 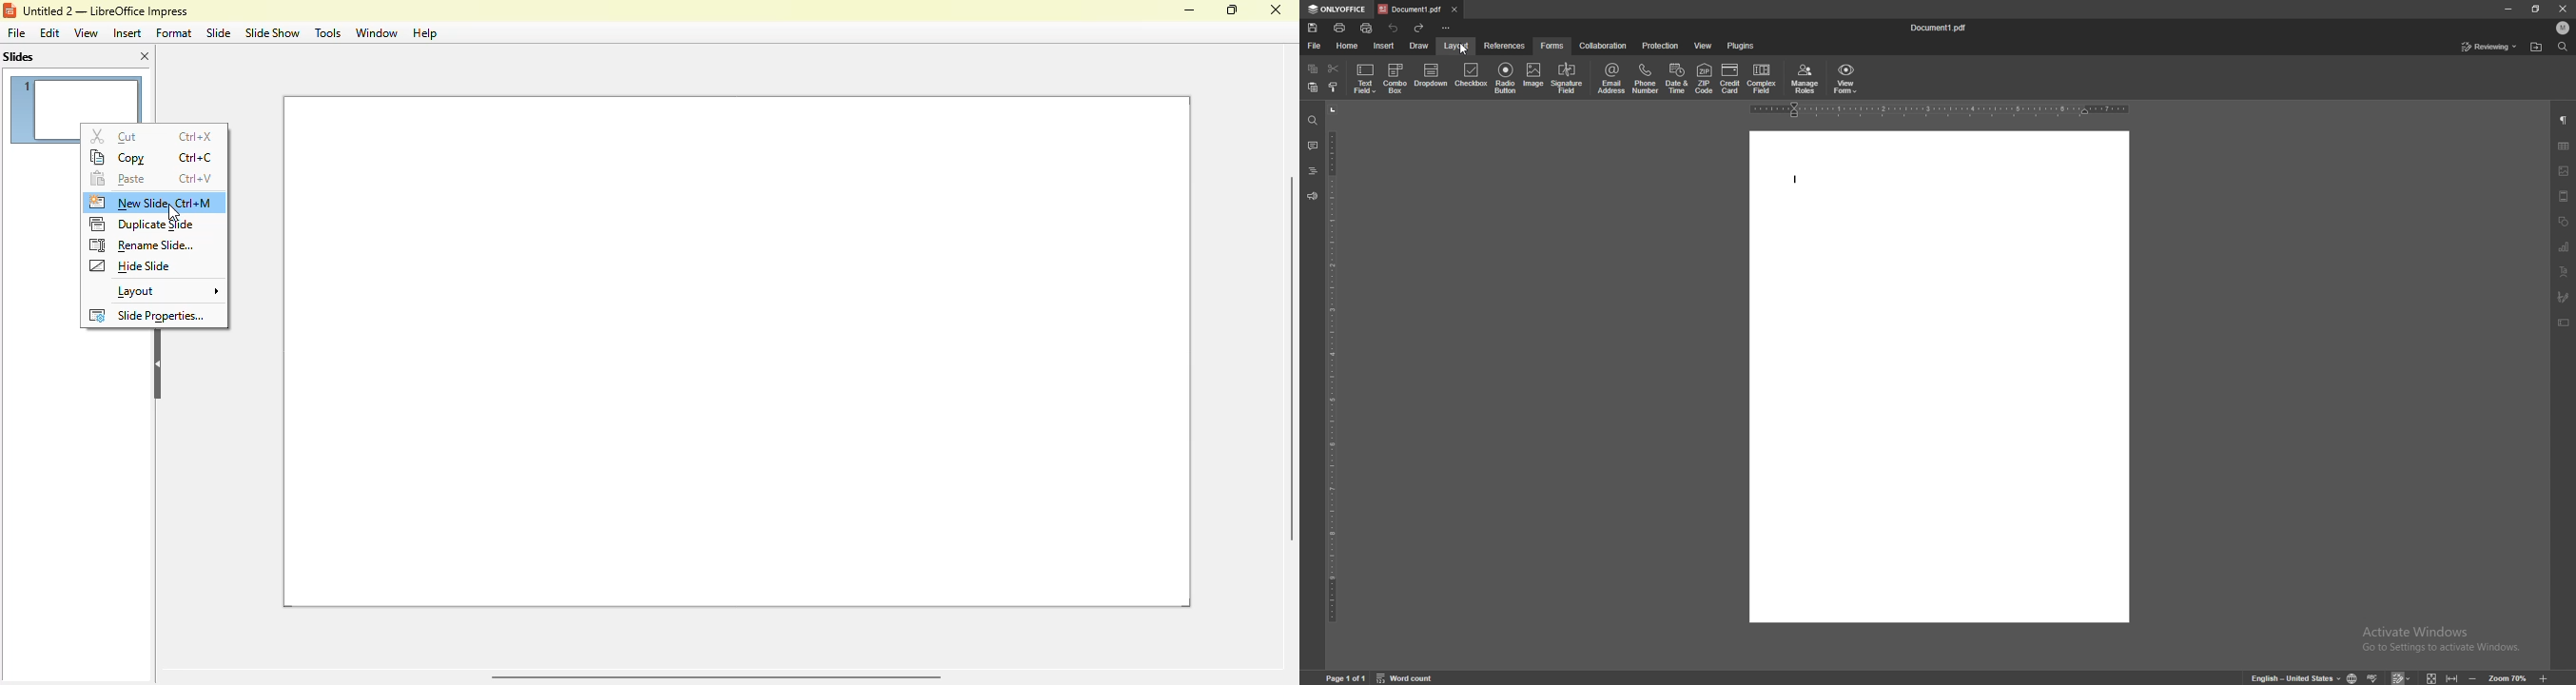 I want to click on text field, so click(x=1365, y=79).